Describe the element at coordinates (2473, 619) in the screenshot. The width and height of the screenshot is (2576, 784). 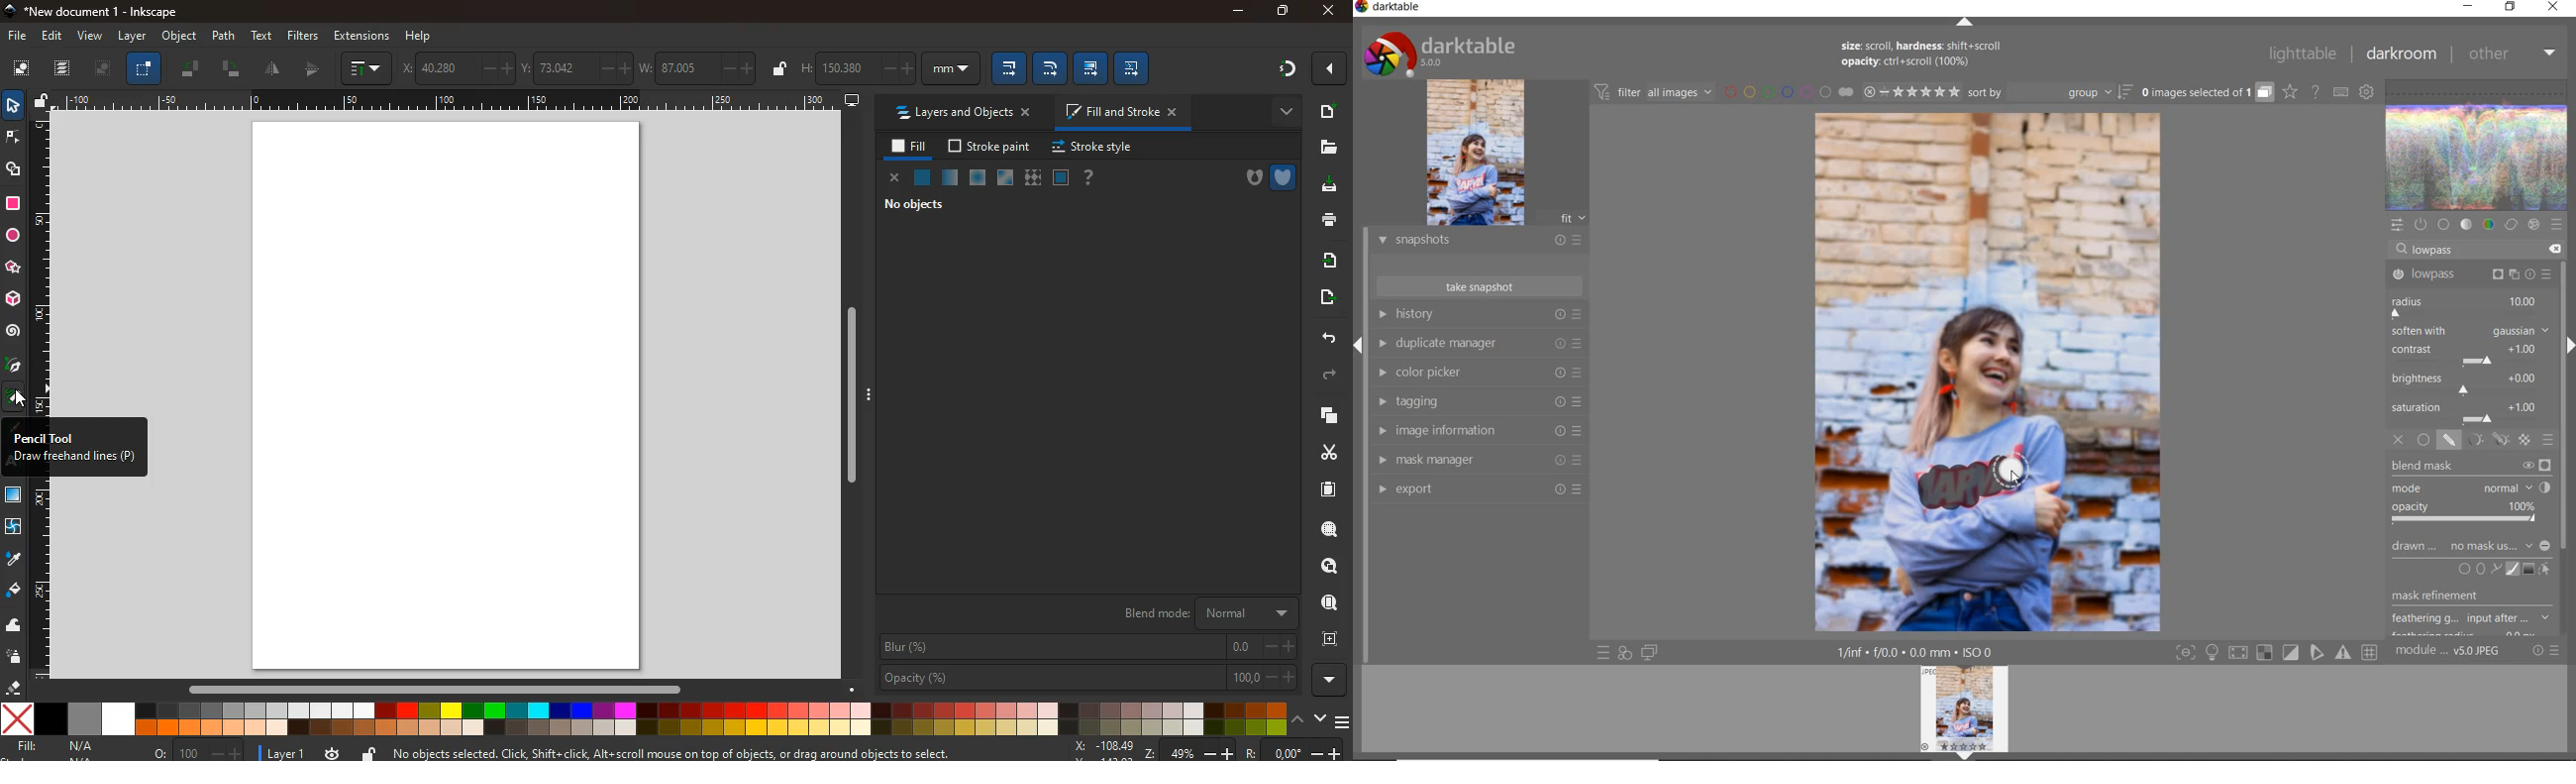
I see `feathering g...` at that location.